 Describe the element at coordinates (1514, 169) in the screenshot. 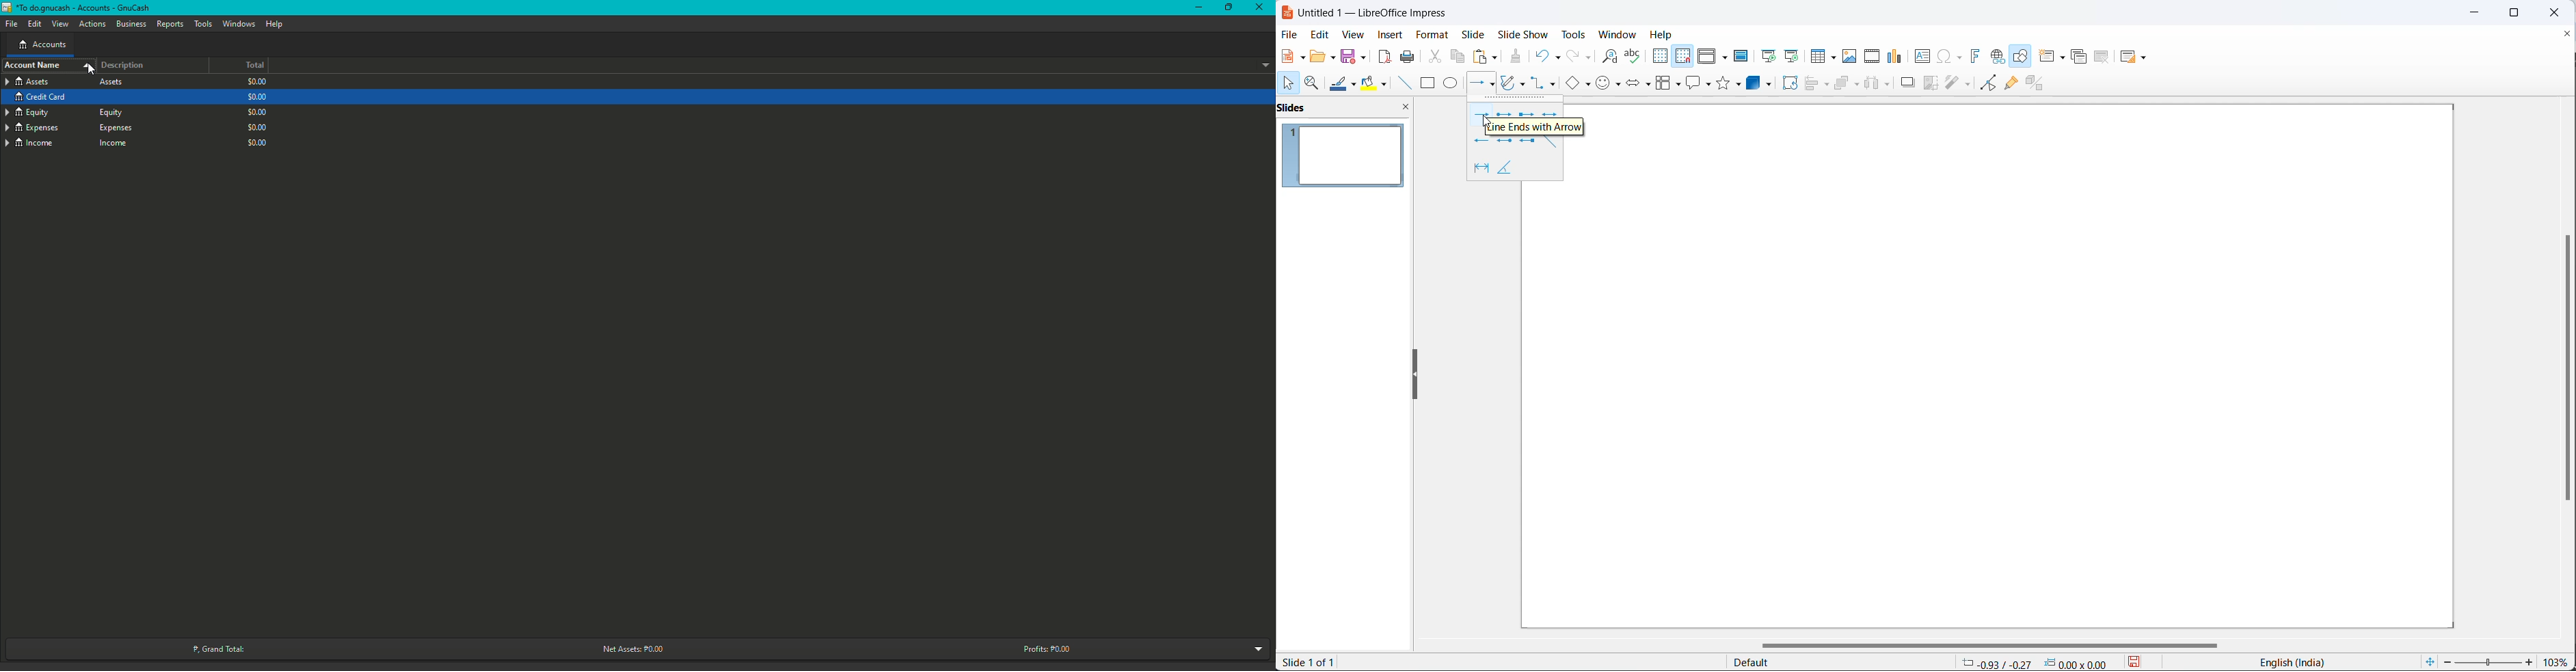

I see `line with angle` at that location.